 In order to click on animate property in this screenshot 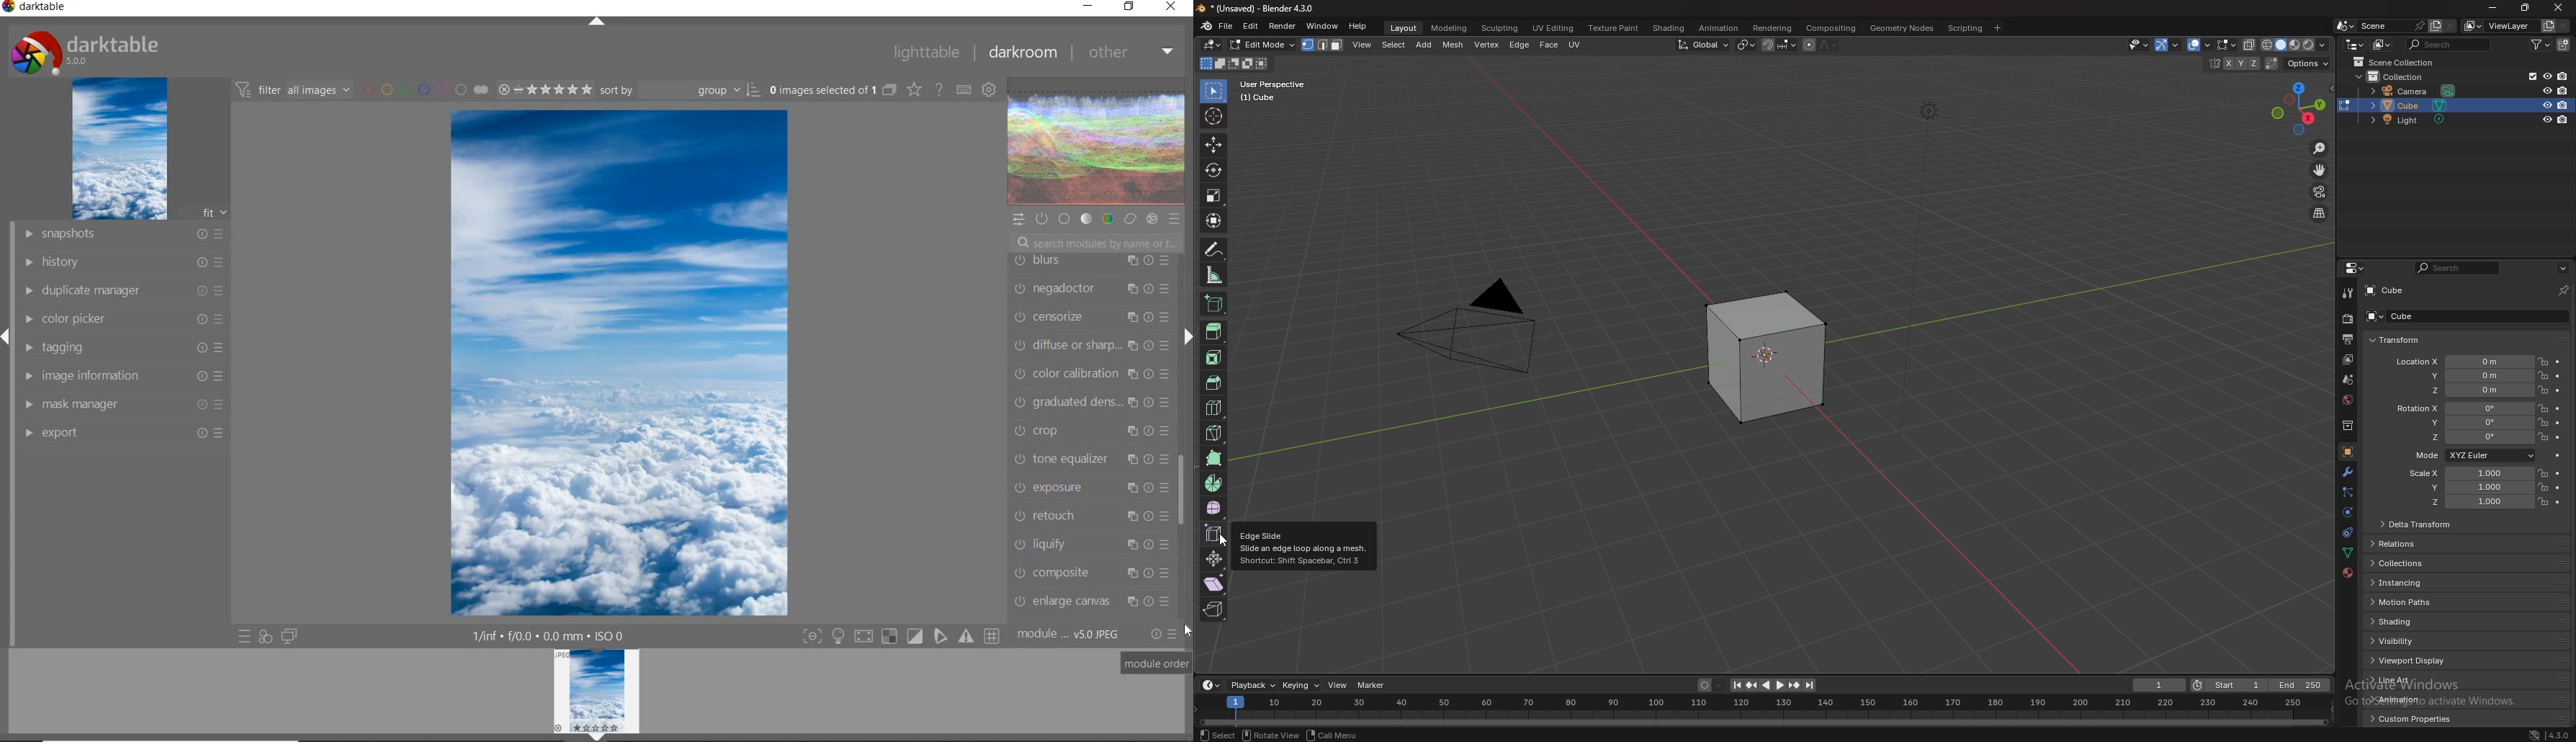, I will do `click(2557, 473)`.